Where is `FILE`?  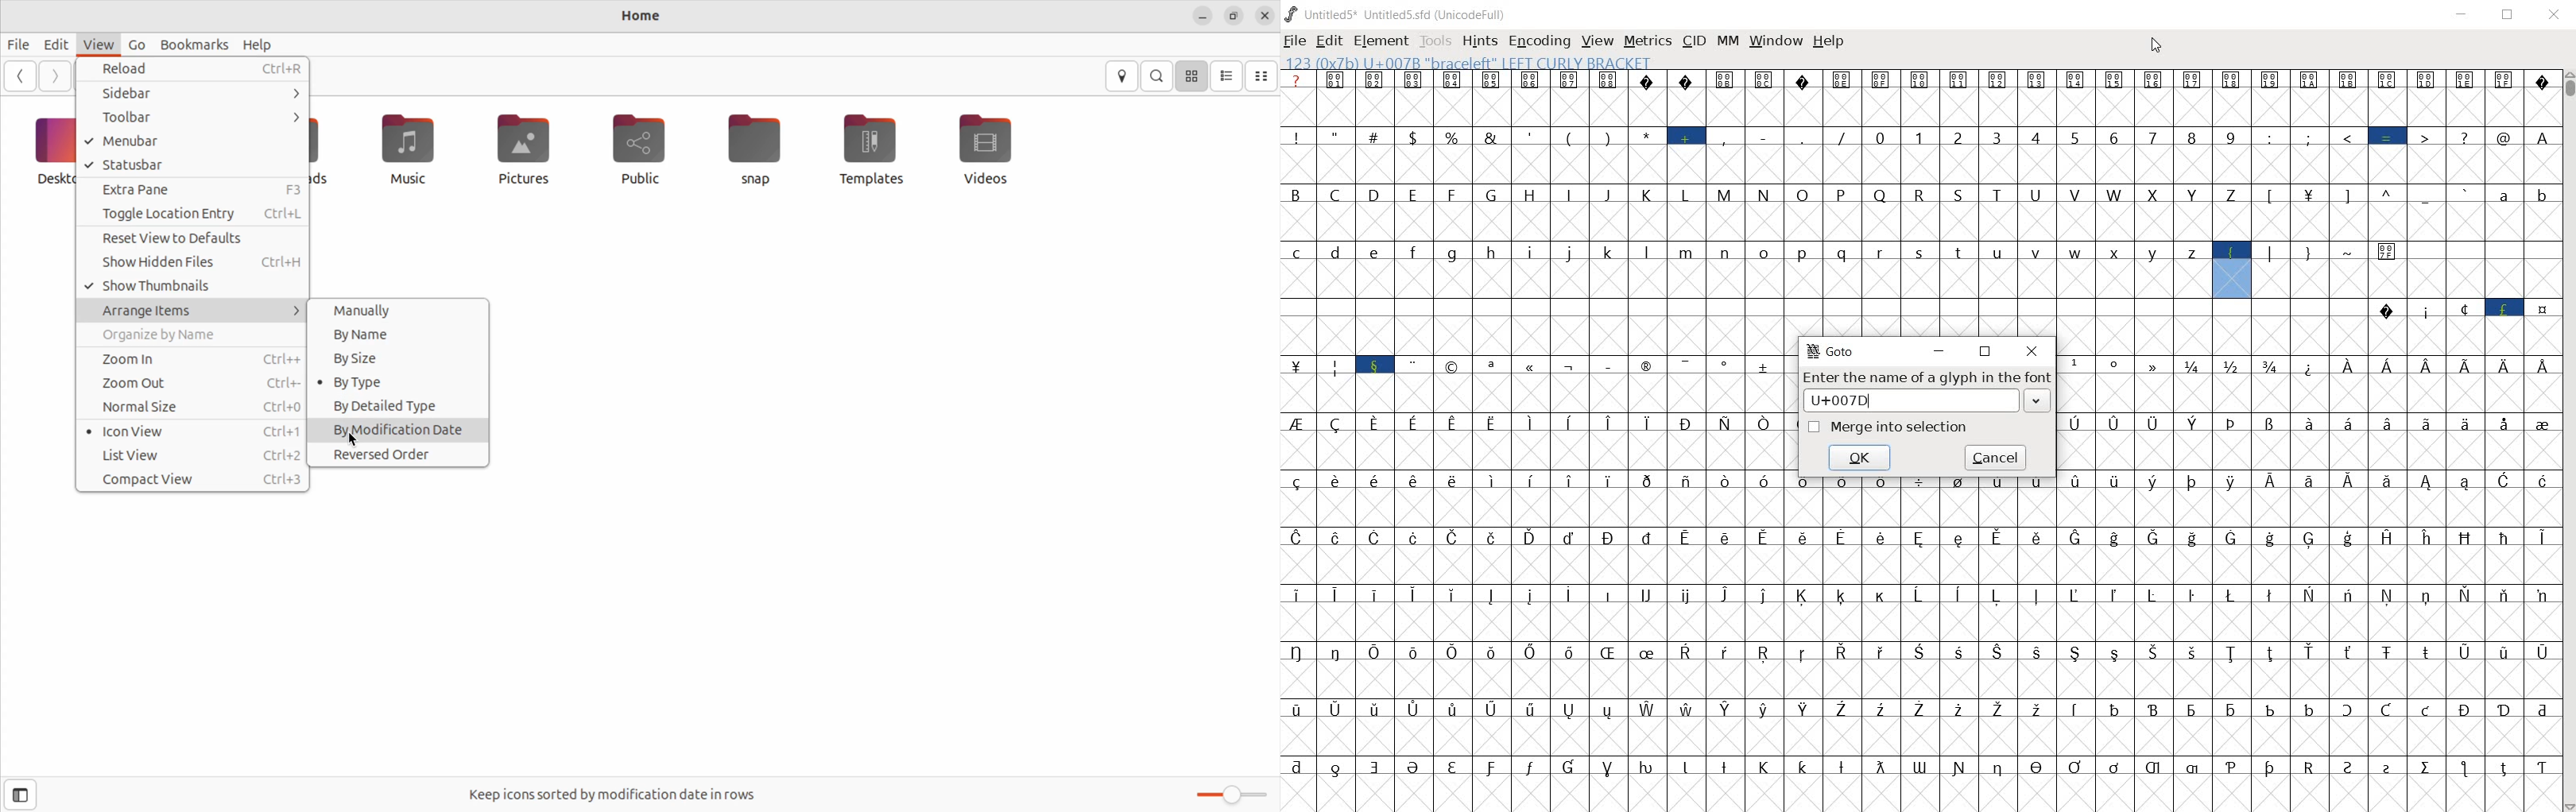 FILE is located at coordinates (1296, 42).